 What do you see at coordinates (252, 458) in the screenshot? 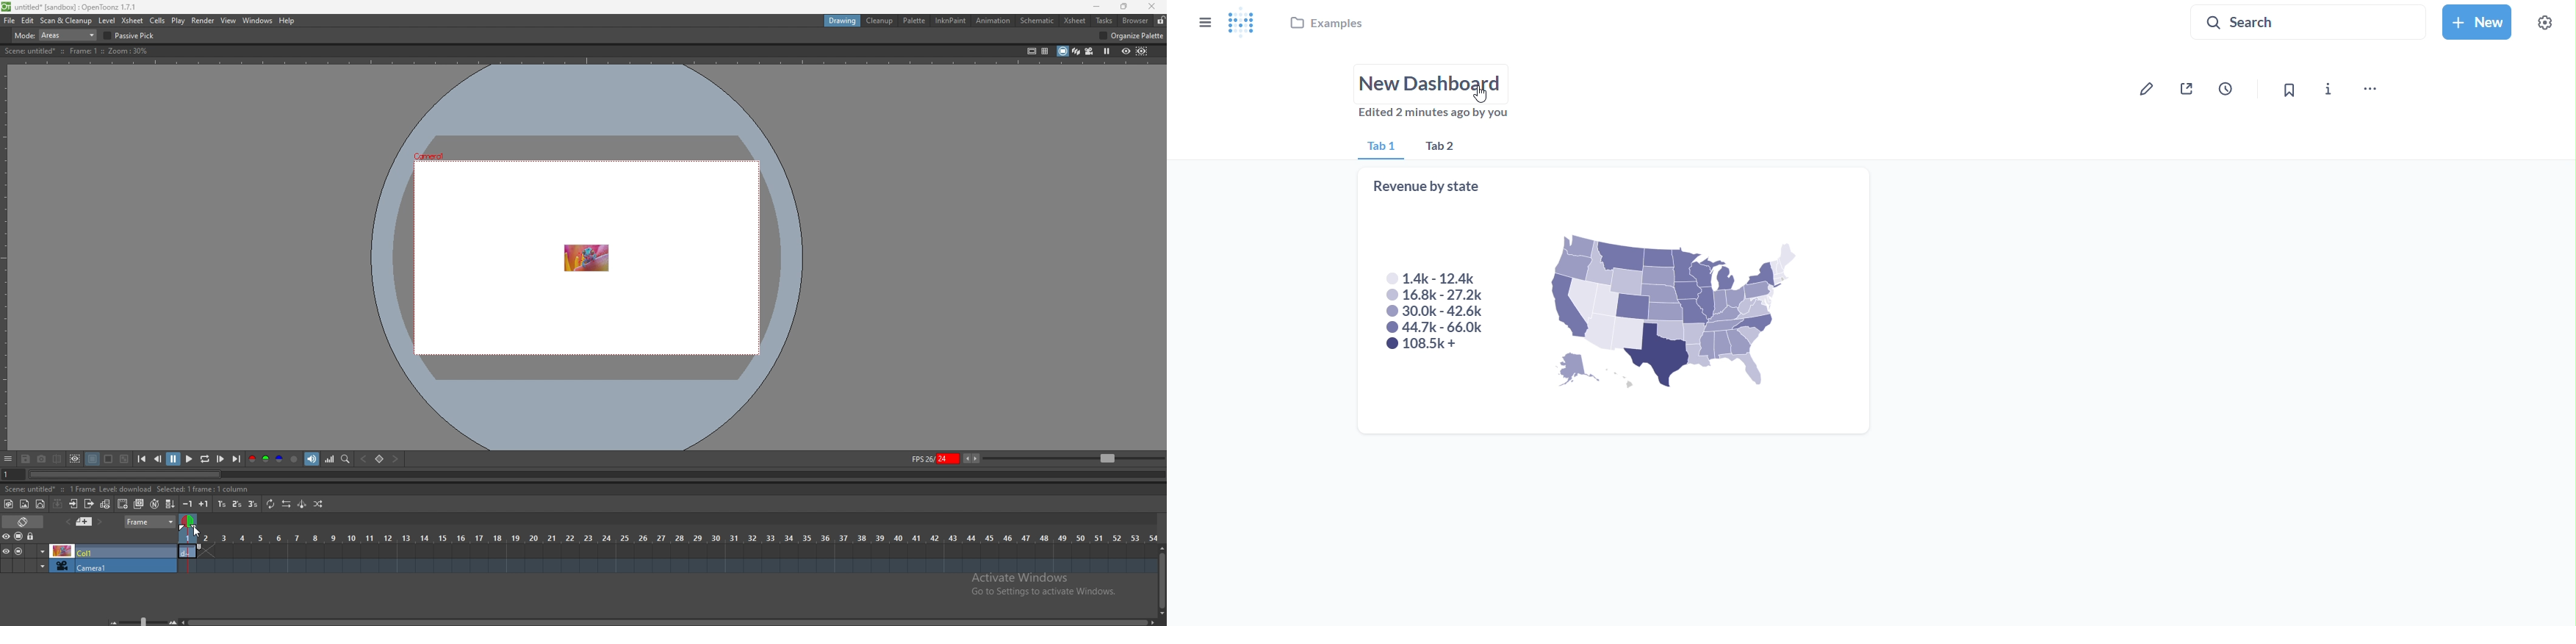
I see `red channel` at bounding box center [252, 458].